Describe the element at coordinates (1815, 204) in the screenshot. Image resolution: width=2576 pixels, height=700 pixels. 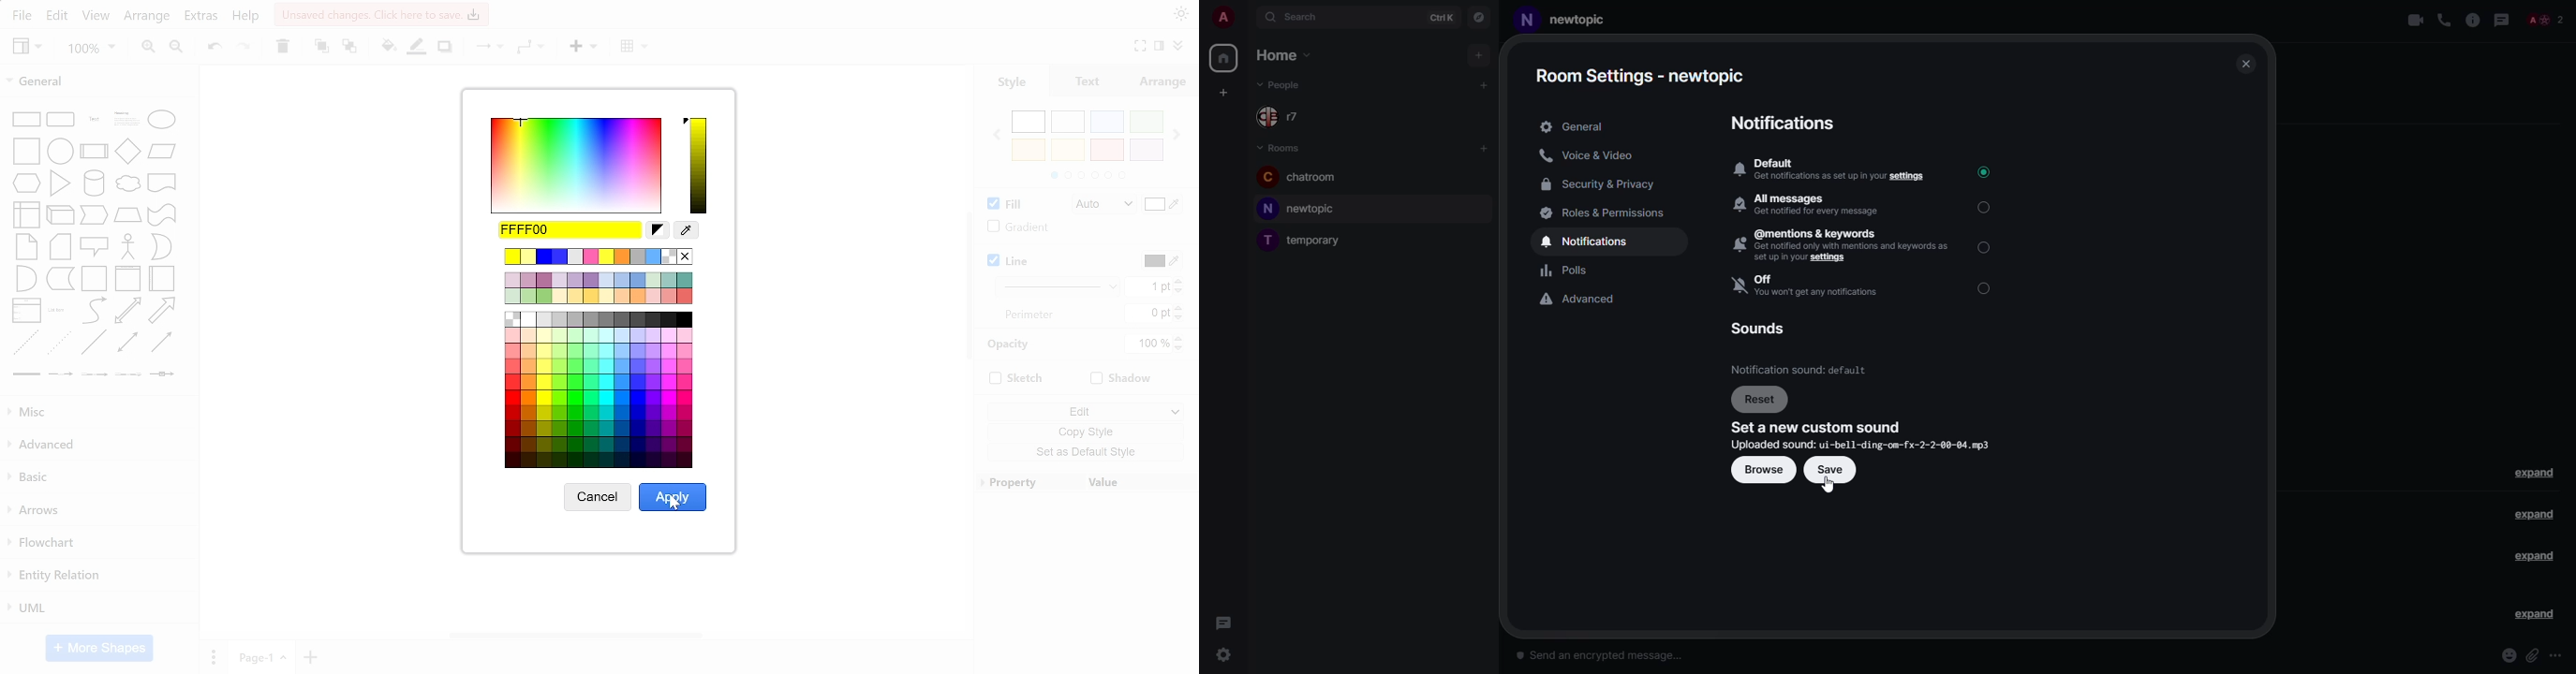
I see `All messagesBh Got acrid avy mikes` at that location.